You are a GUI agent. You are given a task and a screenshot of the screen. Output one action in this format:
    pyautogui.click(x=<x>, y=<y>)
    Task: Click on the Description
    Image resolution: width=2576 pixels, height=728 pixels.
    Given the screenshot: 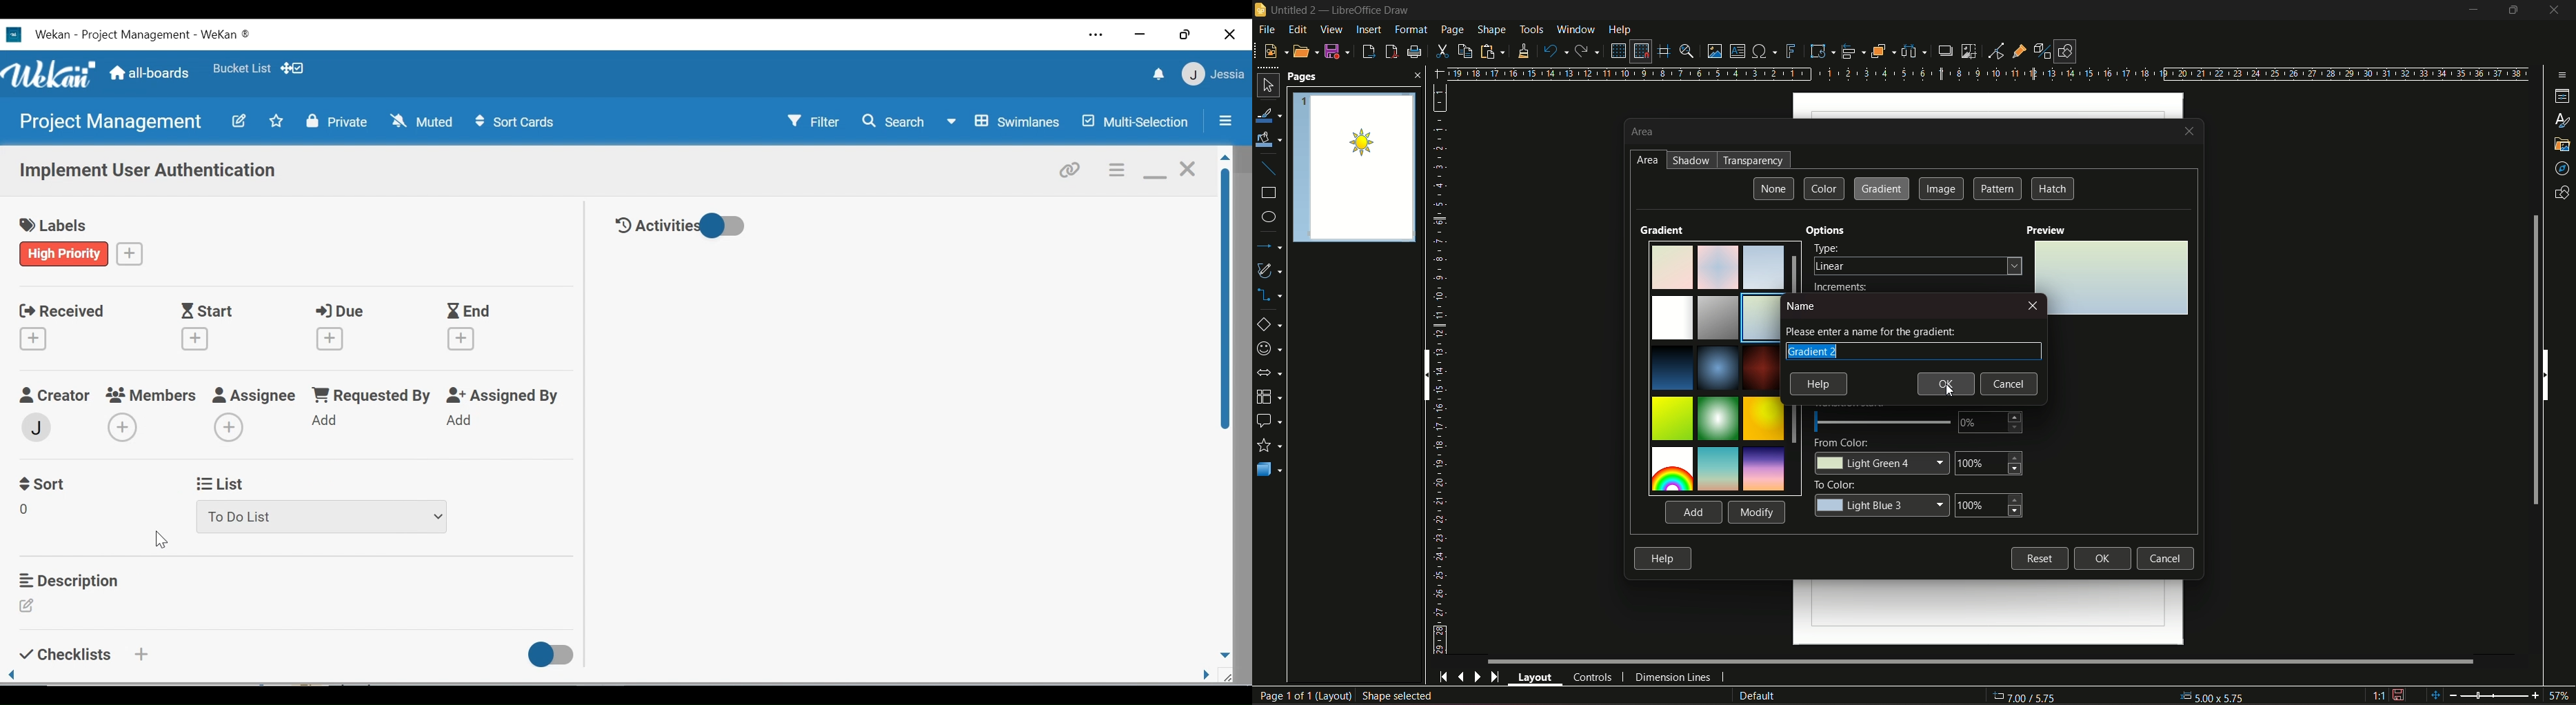 What is the action you would take?
    pyautogui.click(x=69, y=578)
    